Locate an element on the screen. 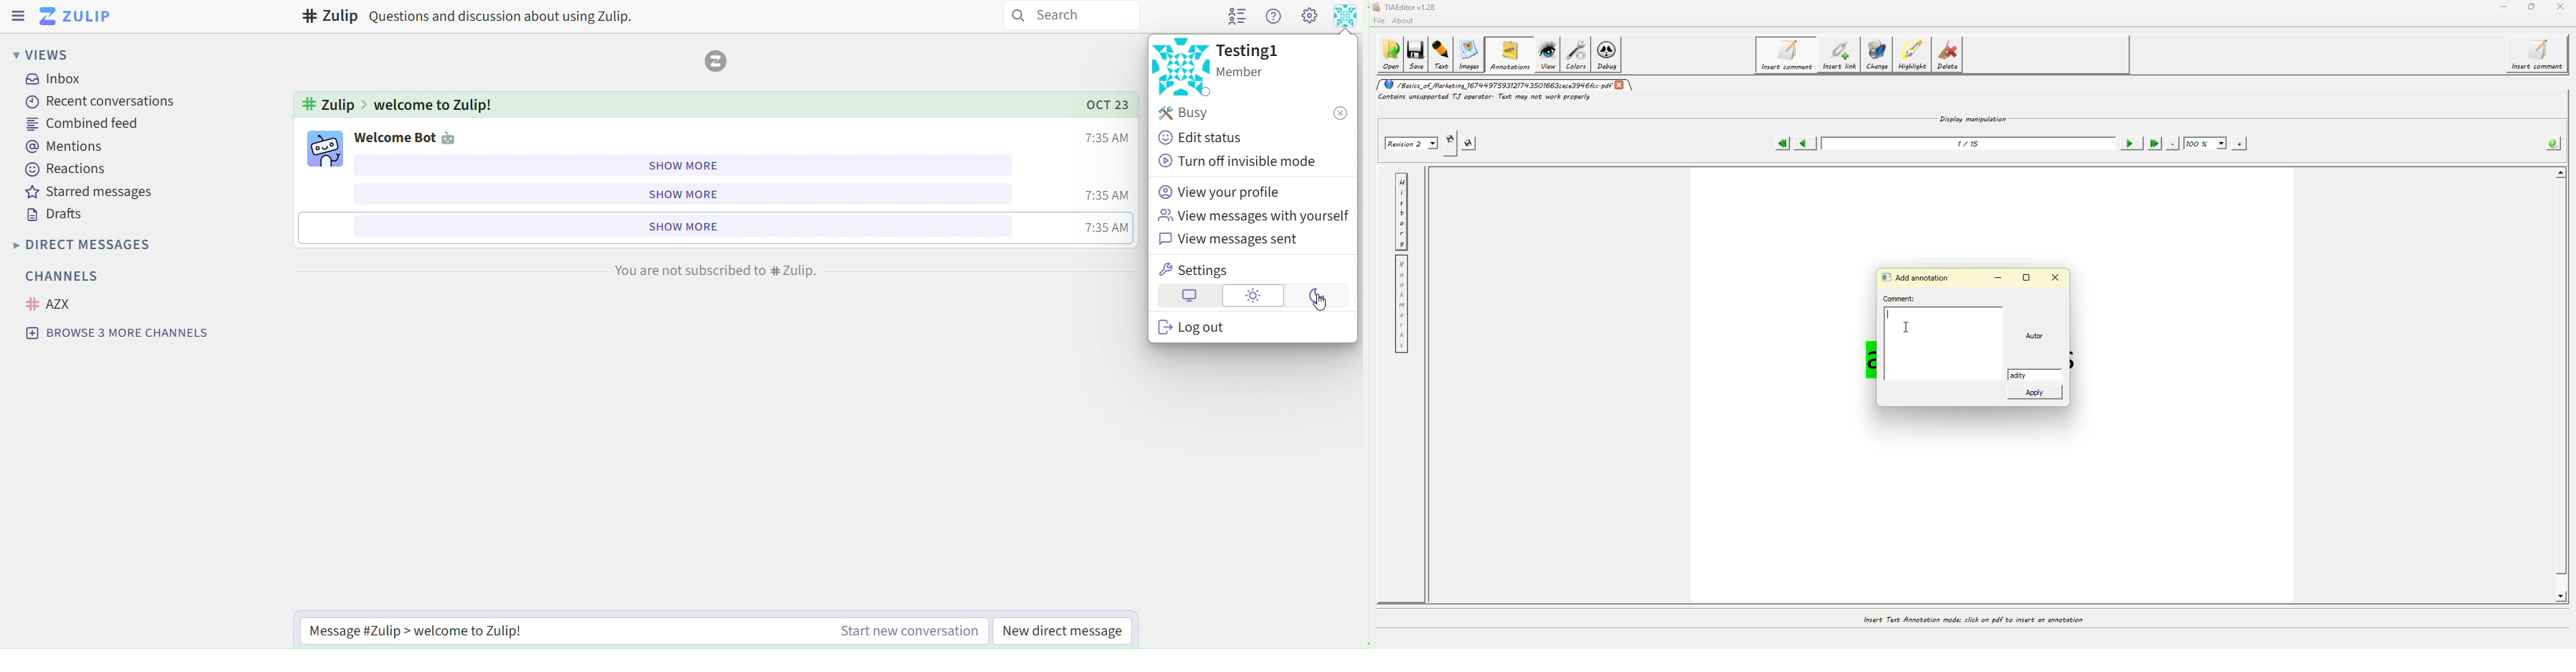 The image size is (2576, 672). get help is located at coordinates (1274, 19).